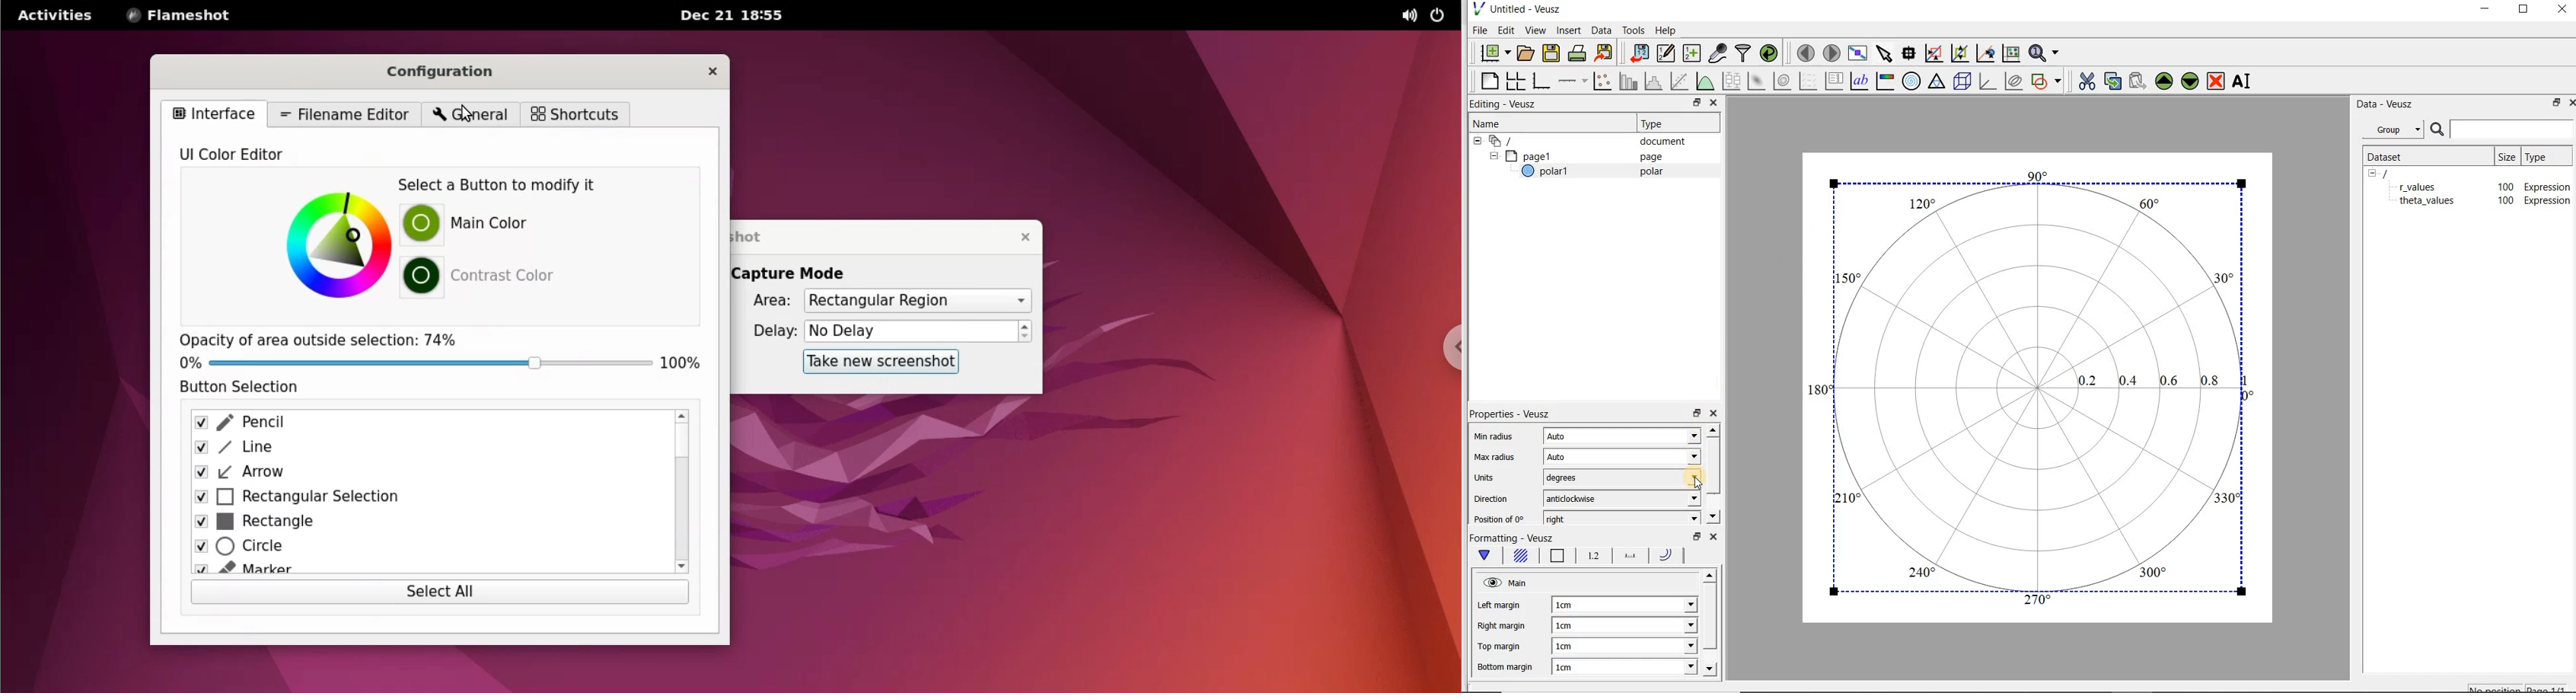  Describe the element at coordinates (916, 301) in the screenshot. I see `Rectangular Region` at that location.